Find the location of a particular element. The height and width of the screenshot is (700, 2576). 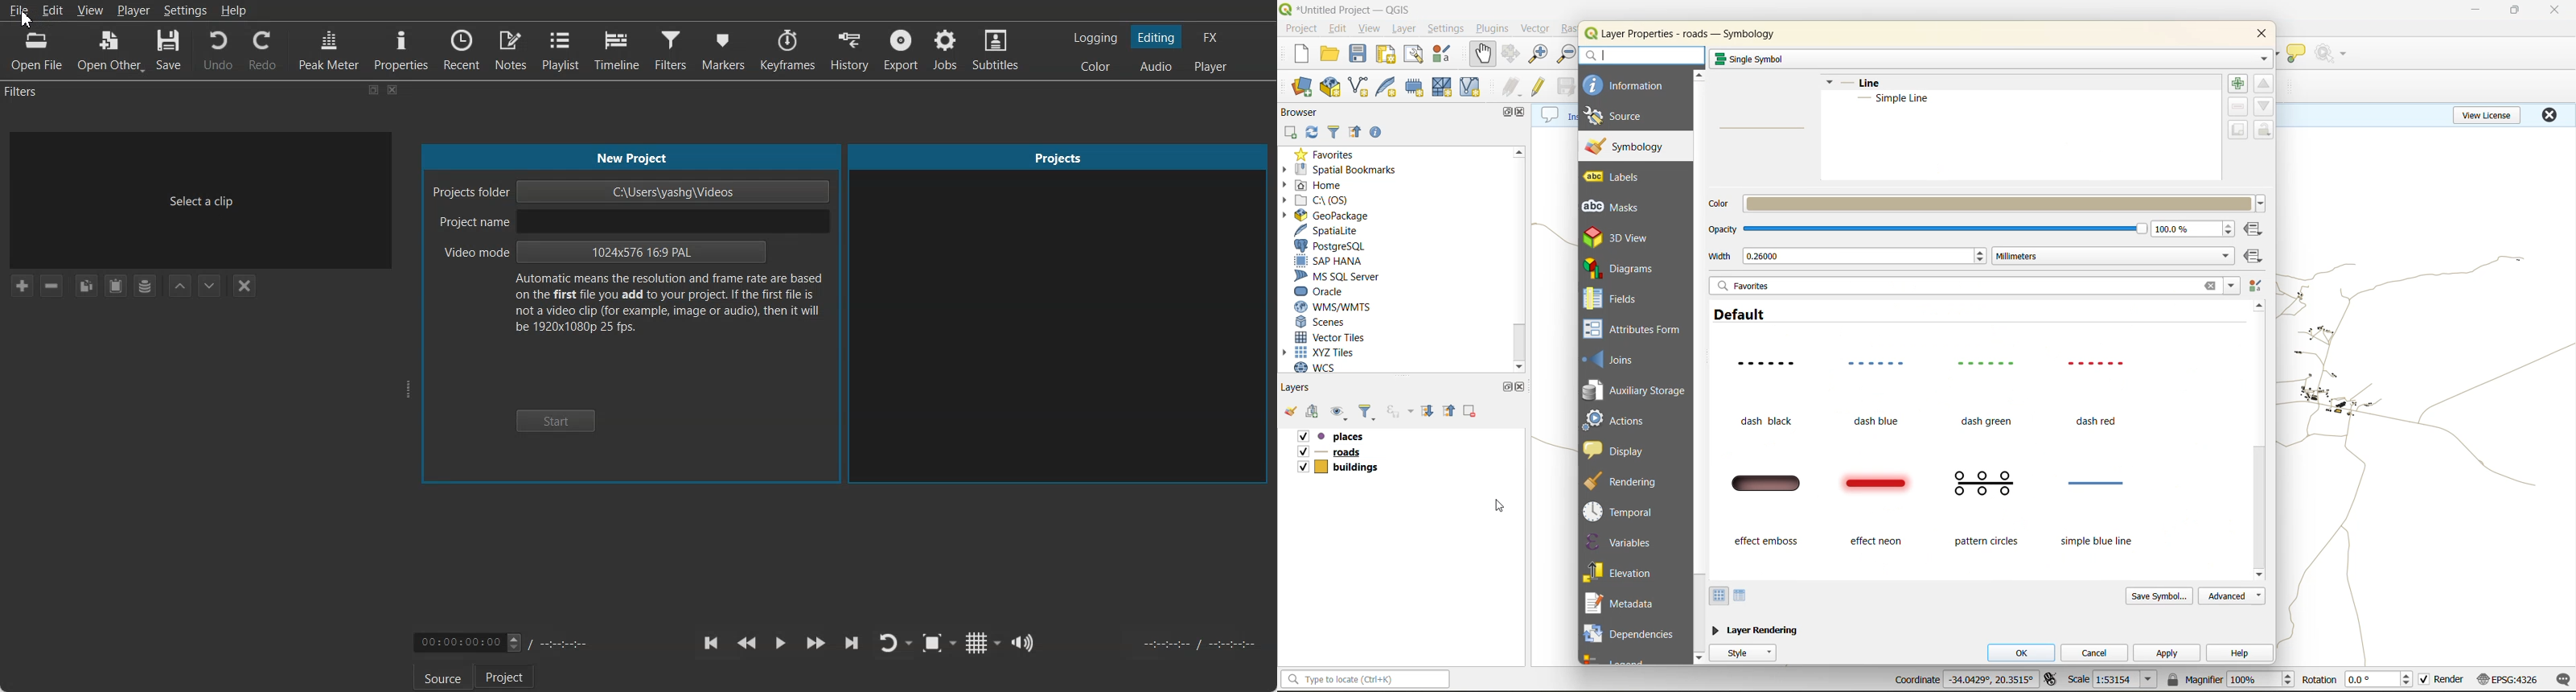

Select clip is located at coordinates (199, 200).